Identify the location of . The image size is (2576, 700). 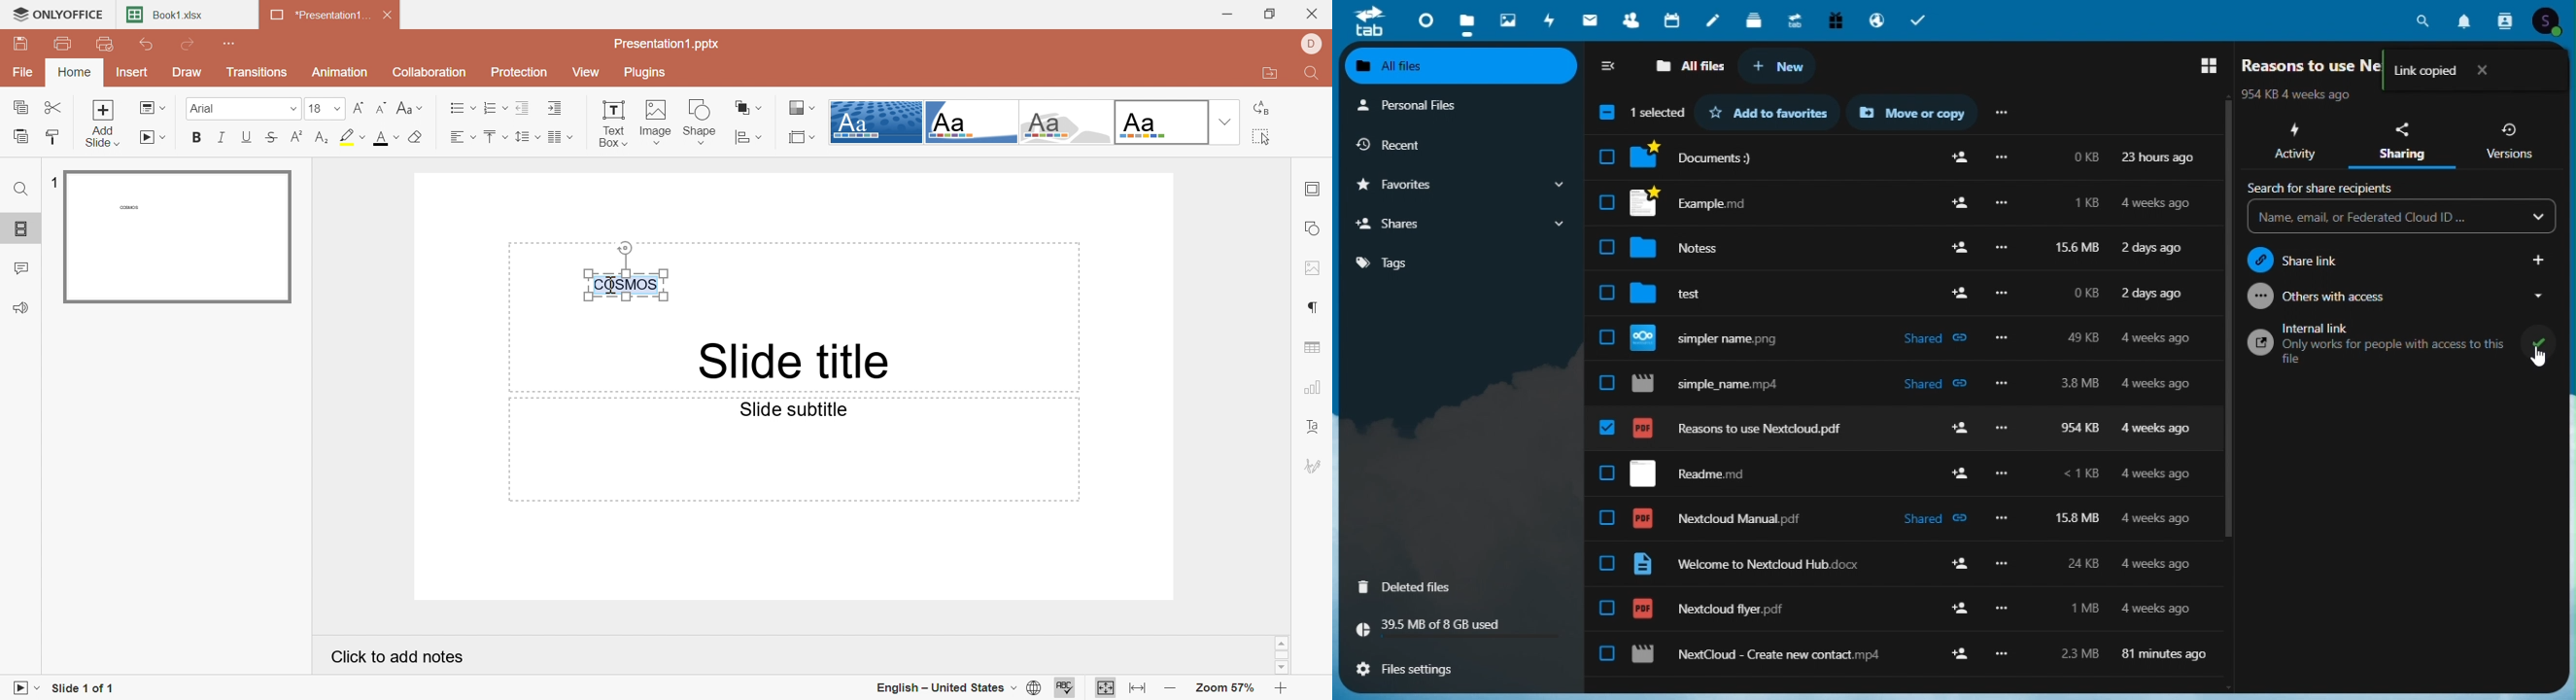
(2009, 652).